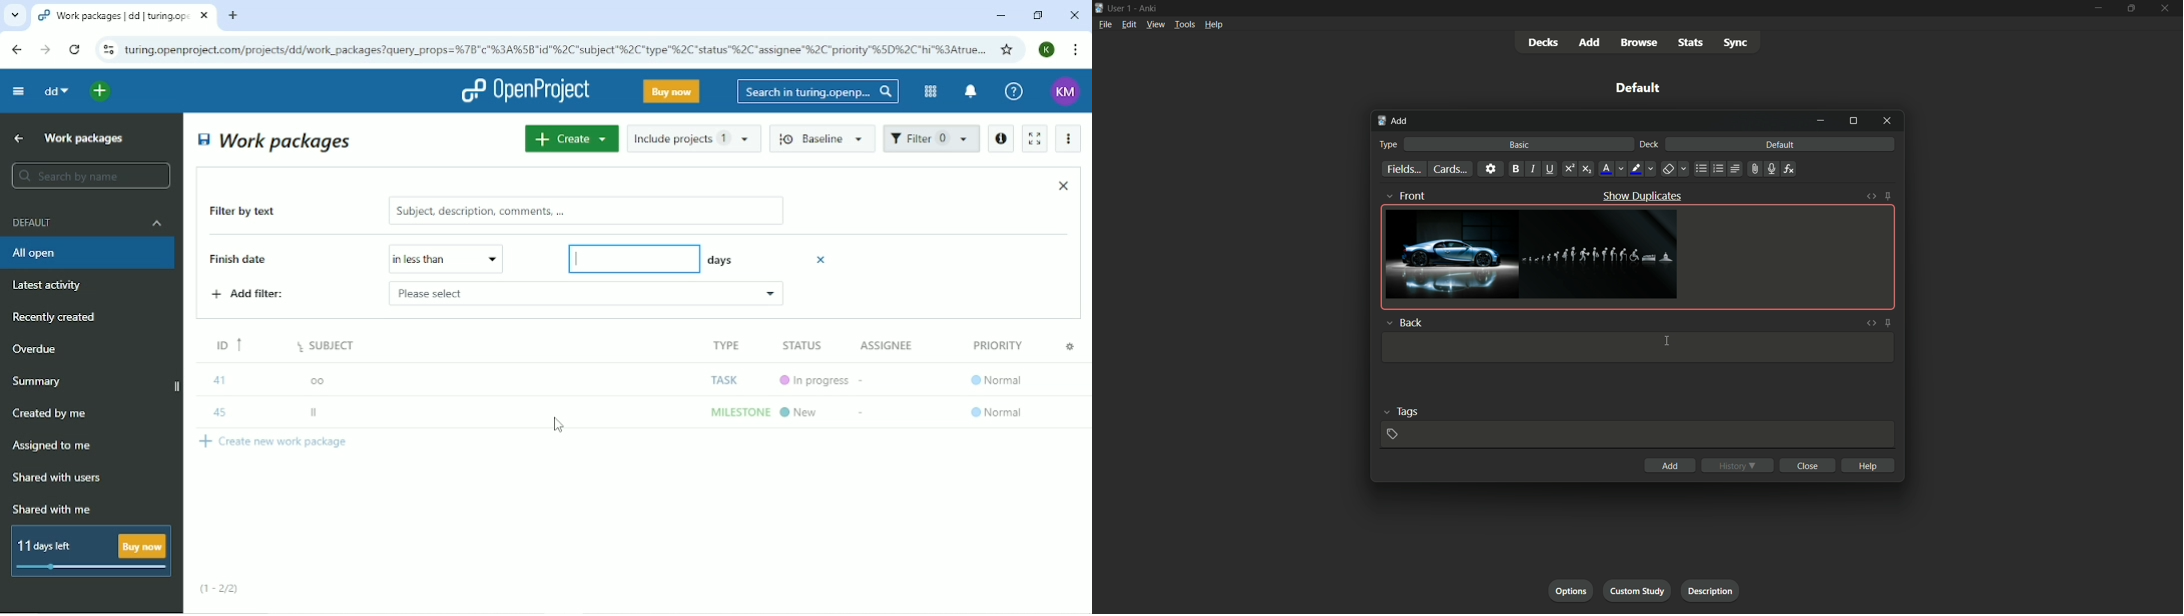  I want to click on maximize, so click(2132, 9).